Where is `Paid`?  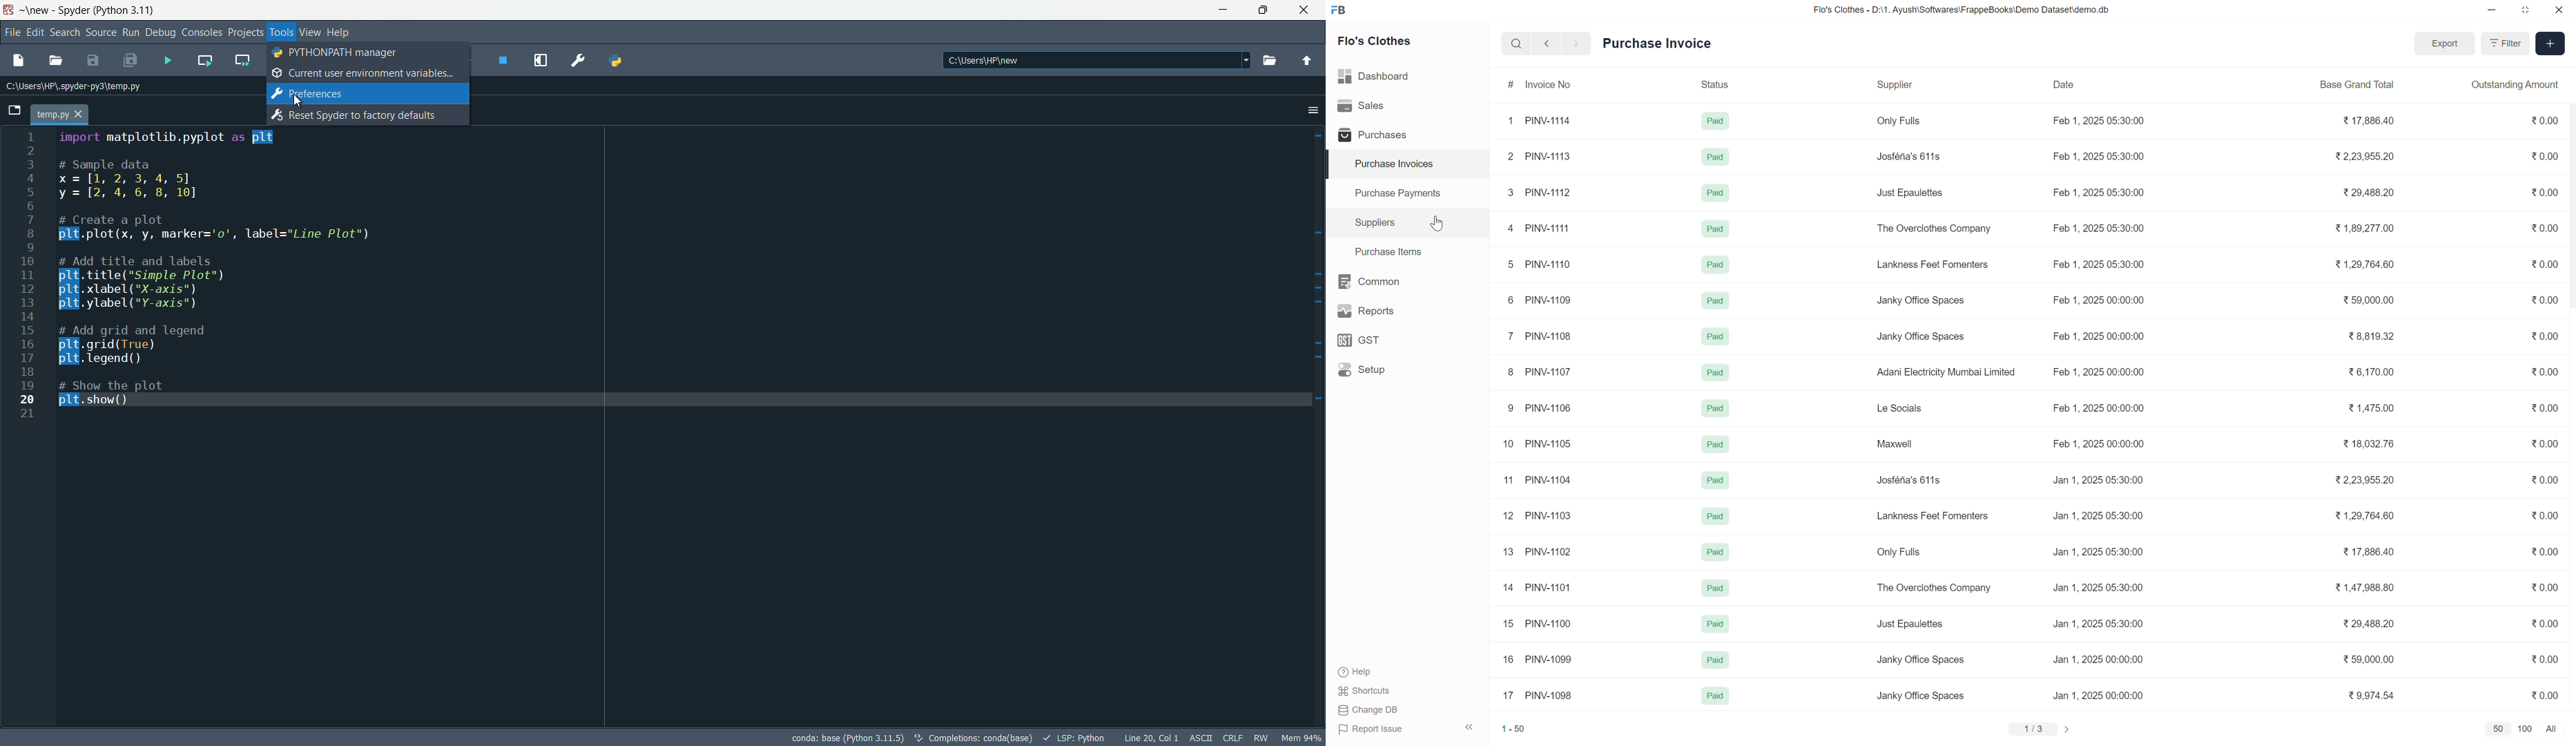
Paid is located at coordinates (1715, 121).